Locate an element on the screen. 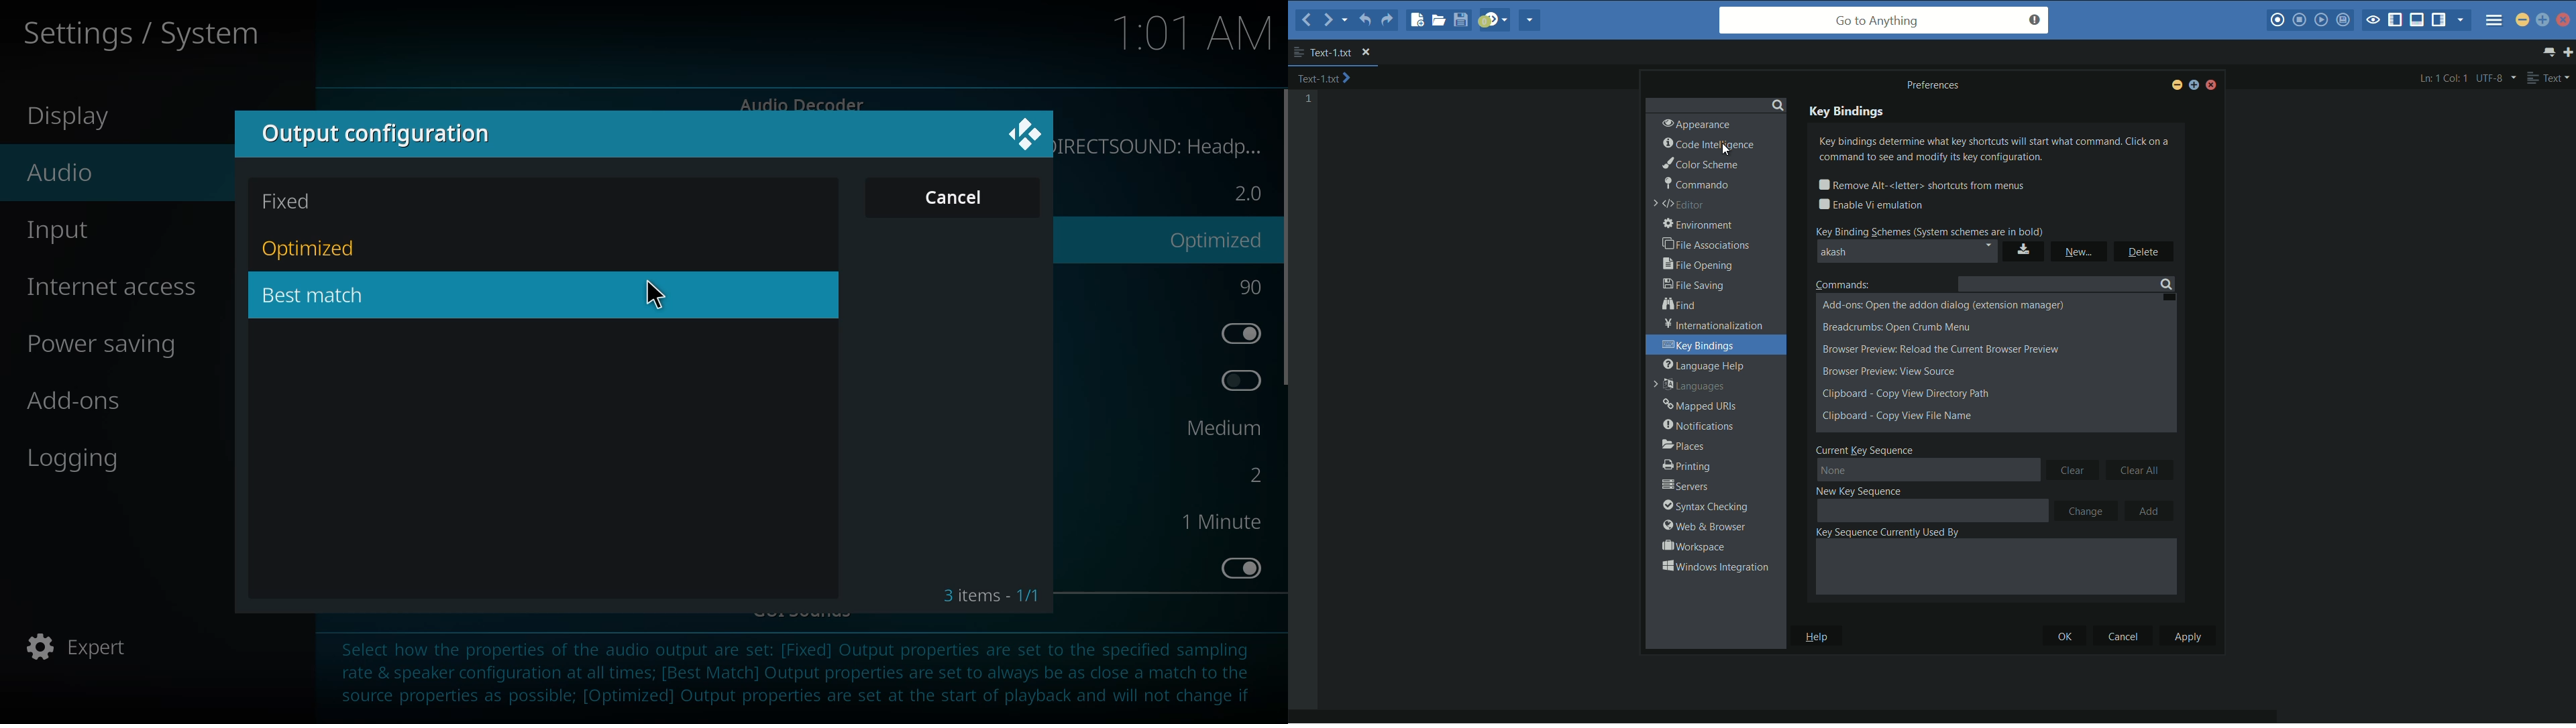  internet access is located at coordinates (109, 284).